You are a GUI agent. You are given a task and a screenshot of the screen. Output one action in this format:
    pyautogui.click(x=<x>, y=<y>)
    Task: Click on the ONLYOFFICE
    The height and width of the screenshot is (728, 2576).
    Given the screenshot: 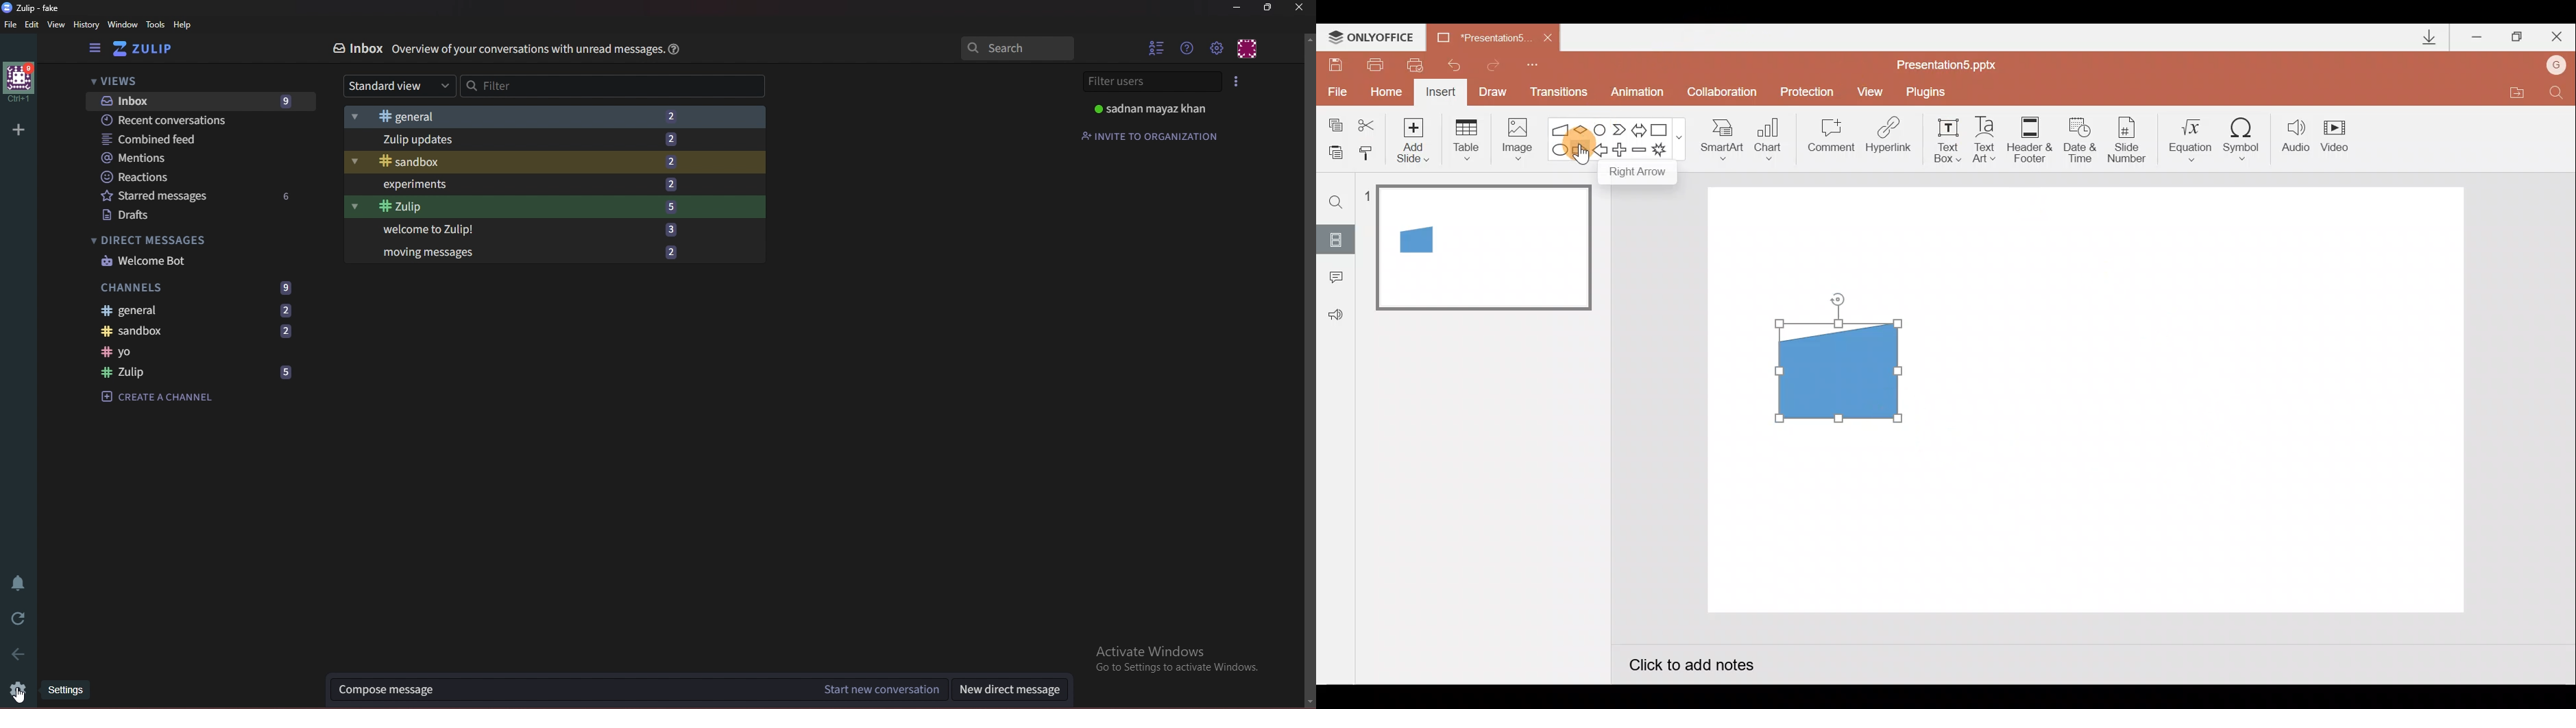 What is the action you would take?
    pyautogui.click(x=1374, y=36)
    